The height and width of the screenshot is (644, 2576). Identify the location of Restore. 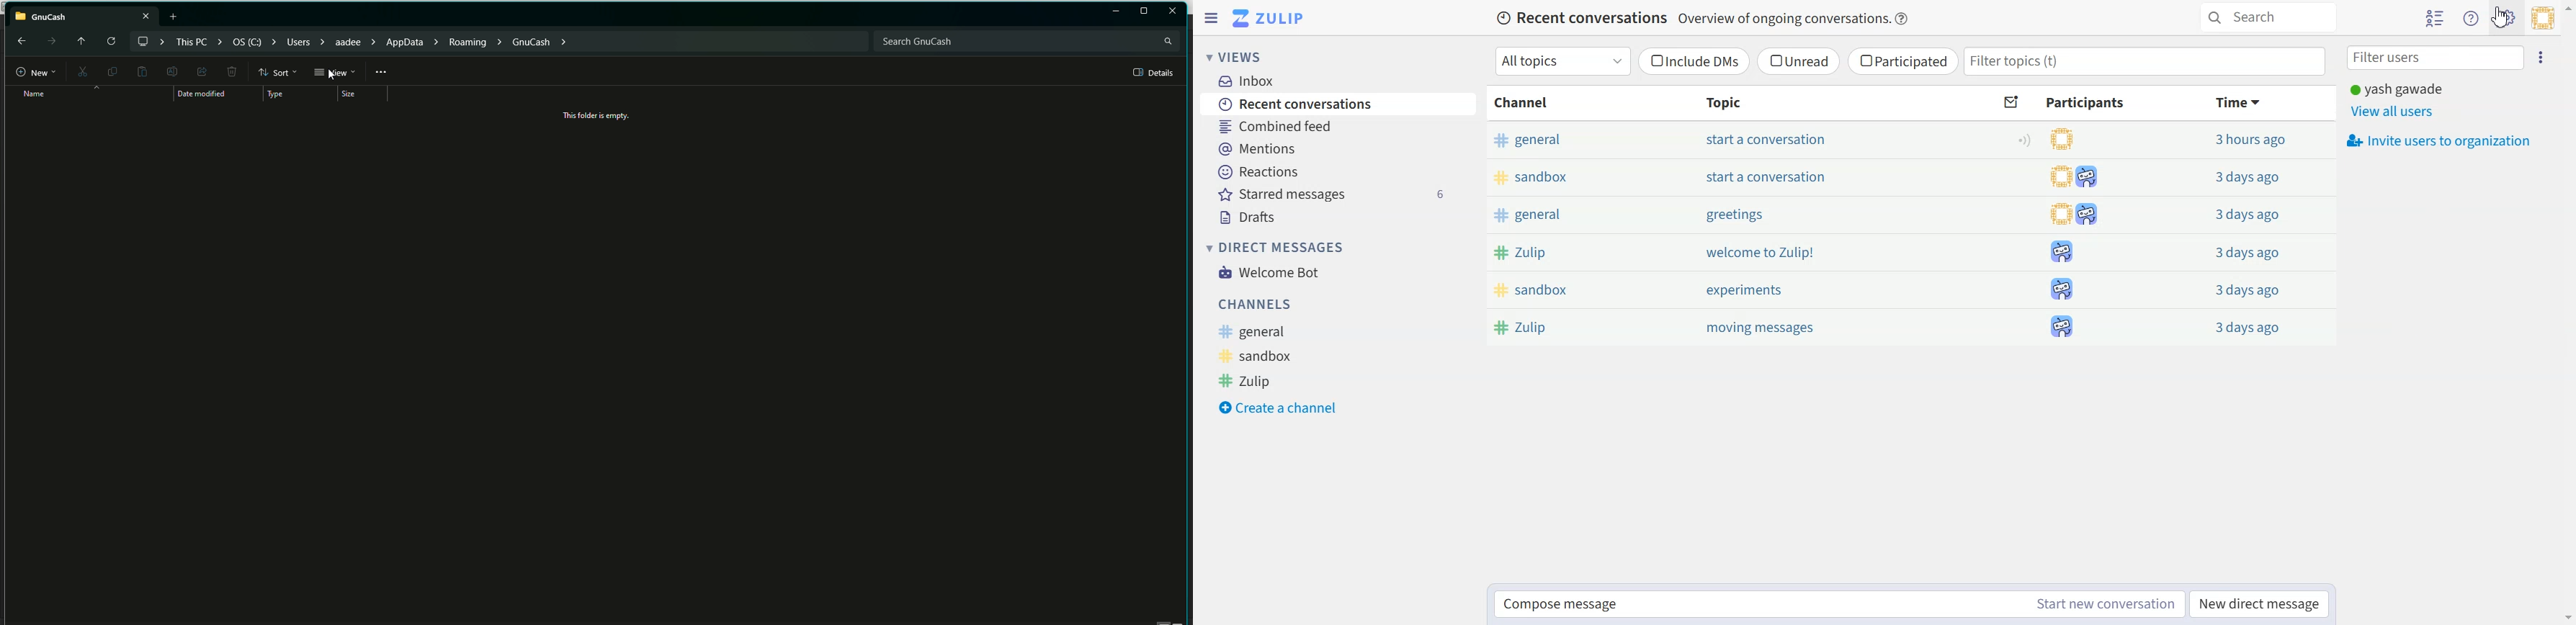
(1144, 11).